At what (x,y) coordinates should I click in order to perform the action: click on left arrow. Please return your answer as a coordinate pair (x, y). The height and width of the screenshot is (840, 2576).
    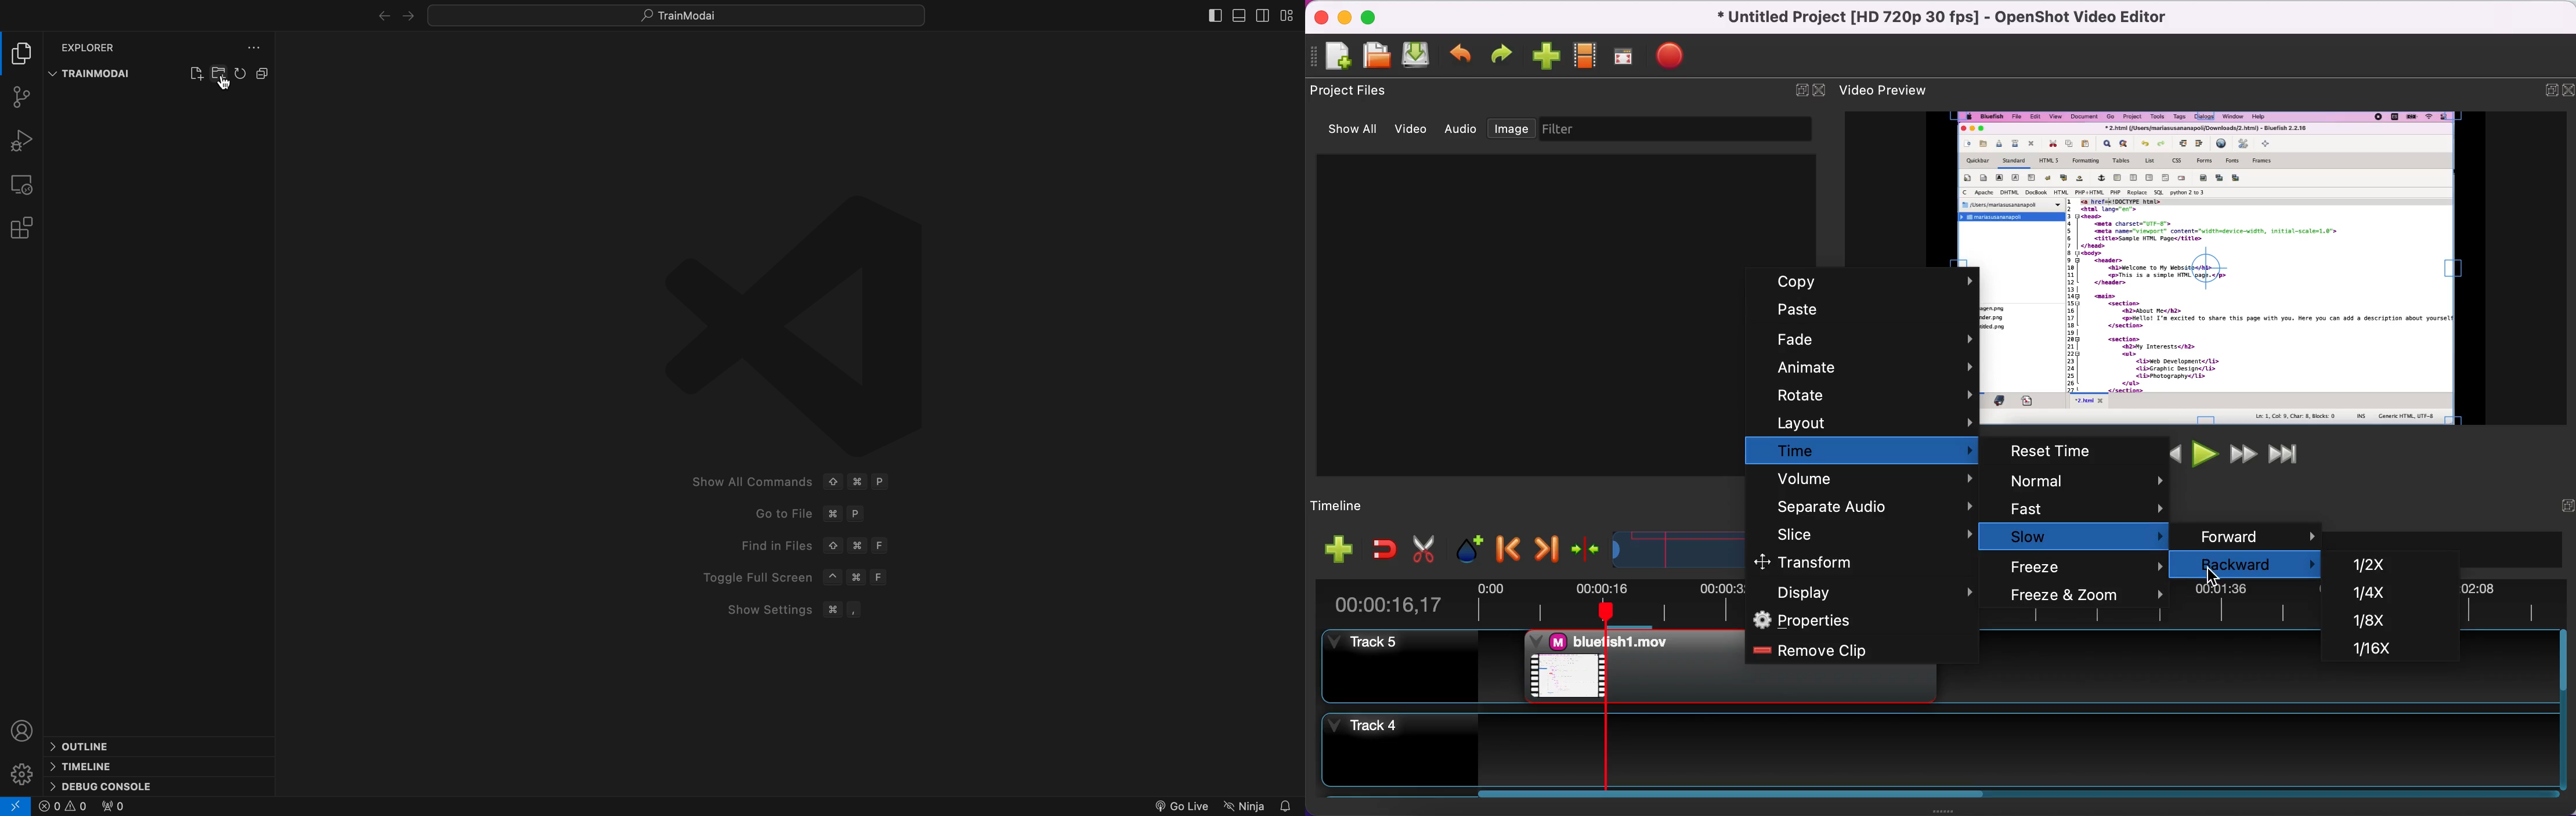
    Looking at the image, I should click on (404, 14).